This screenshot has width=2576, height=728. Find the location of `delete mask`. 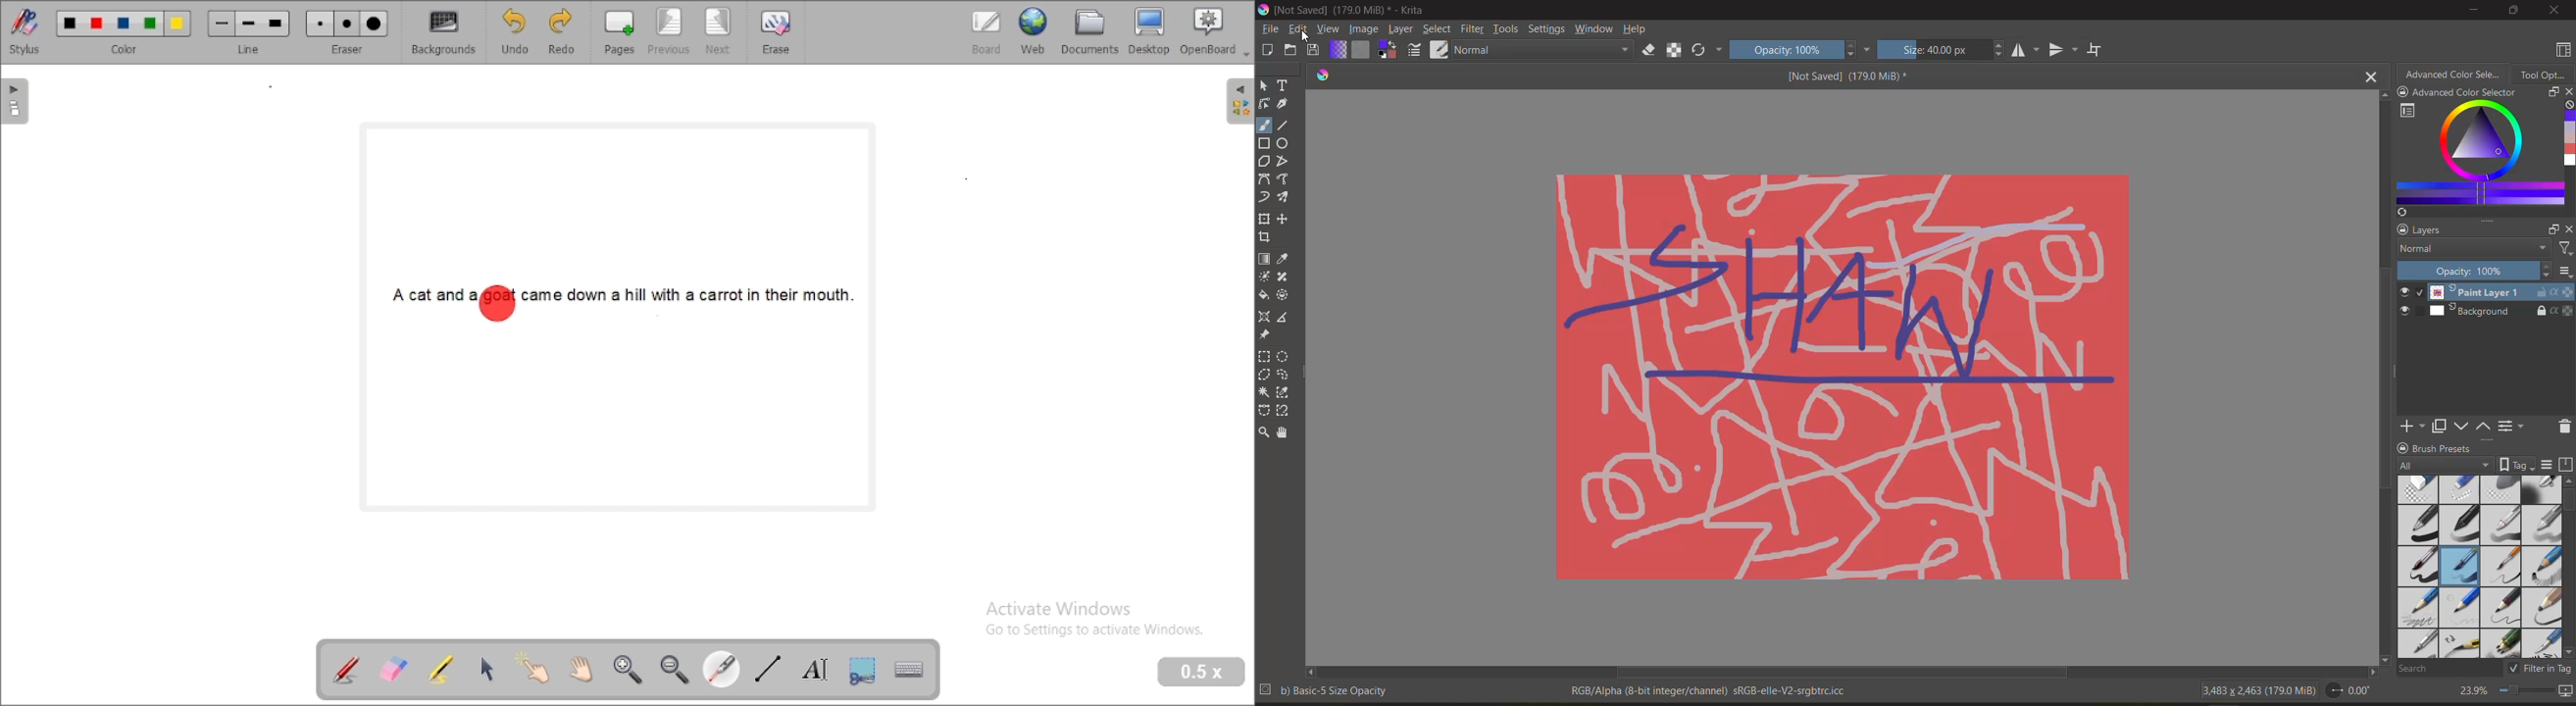

delete mask is located at coordinates (2563, 426).